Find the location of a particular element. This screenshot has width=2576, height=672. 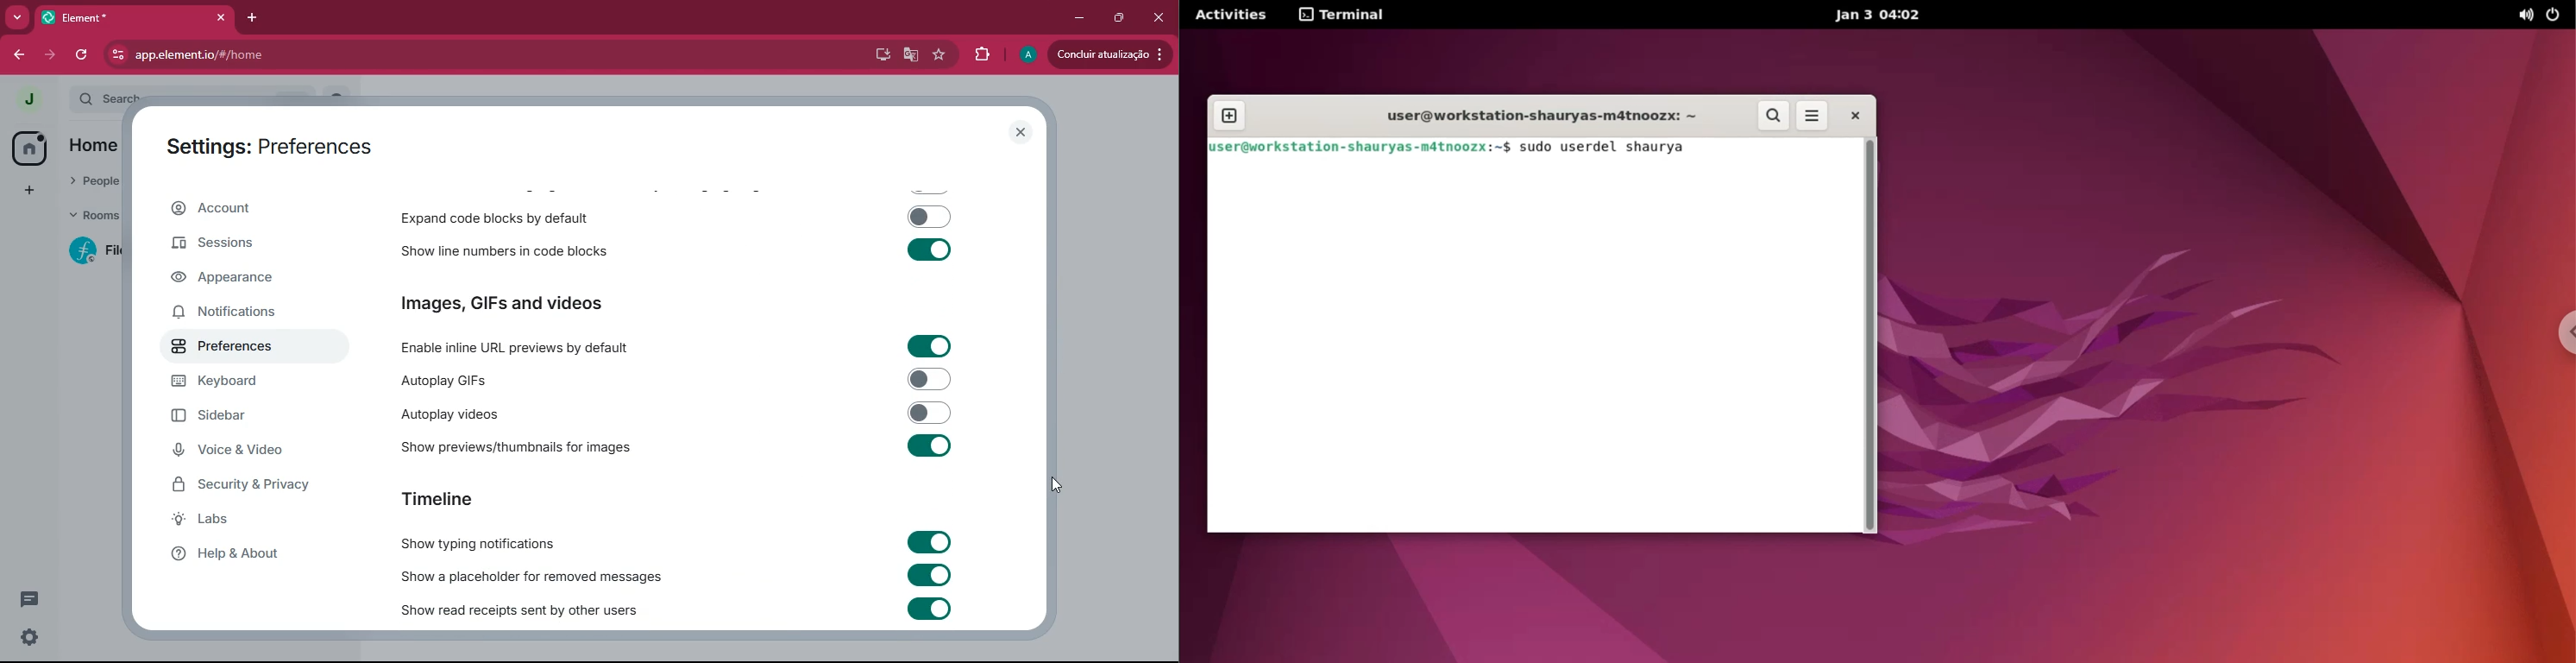

more options is located at coordinates (1813, 115).